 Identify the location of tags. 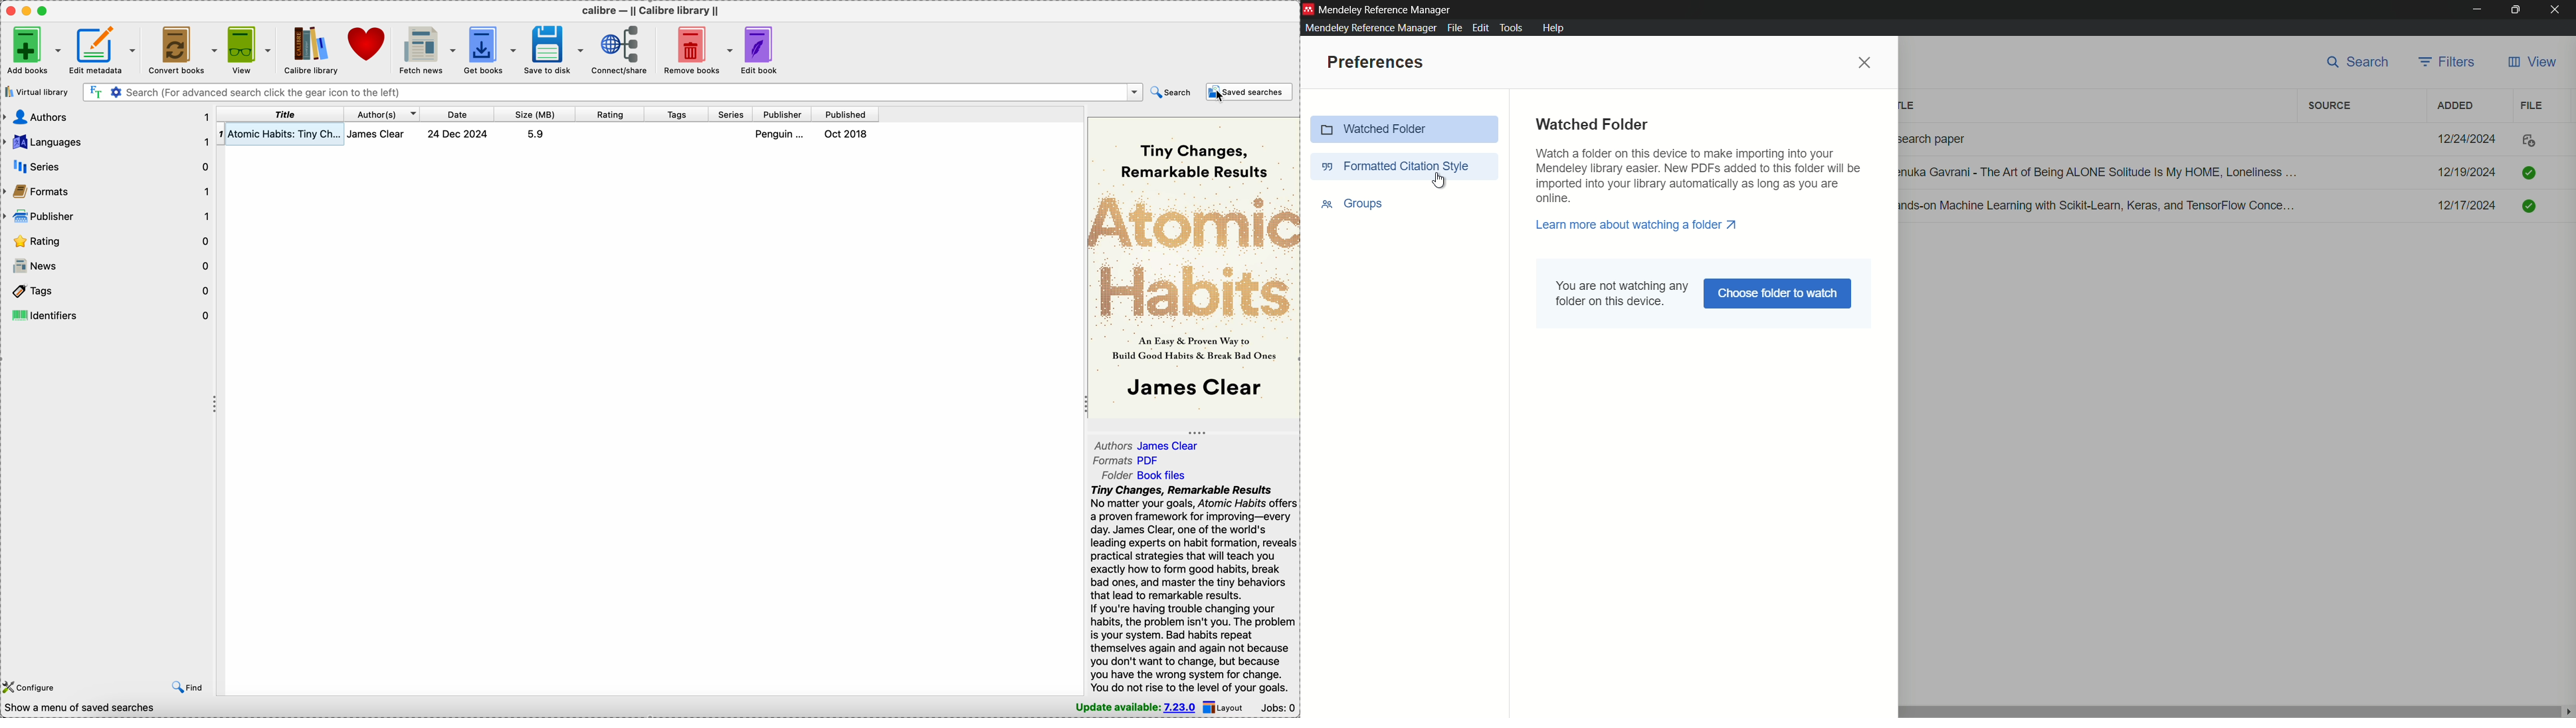
(678, 115).